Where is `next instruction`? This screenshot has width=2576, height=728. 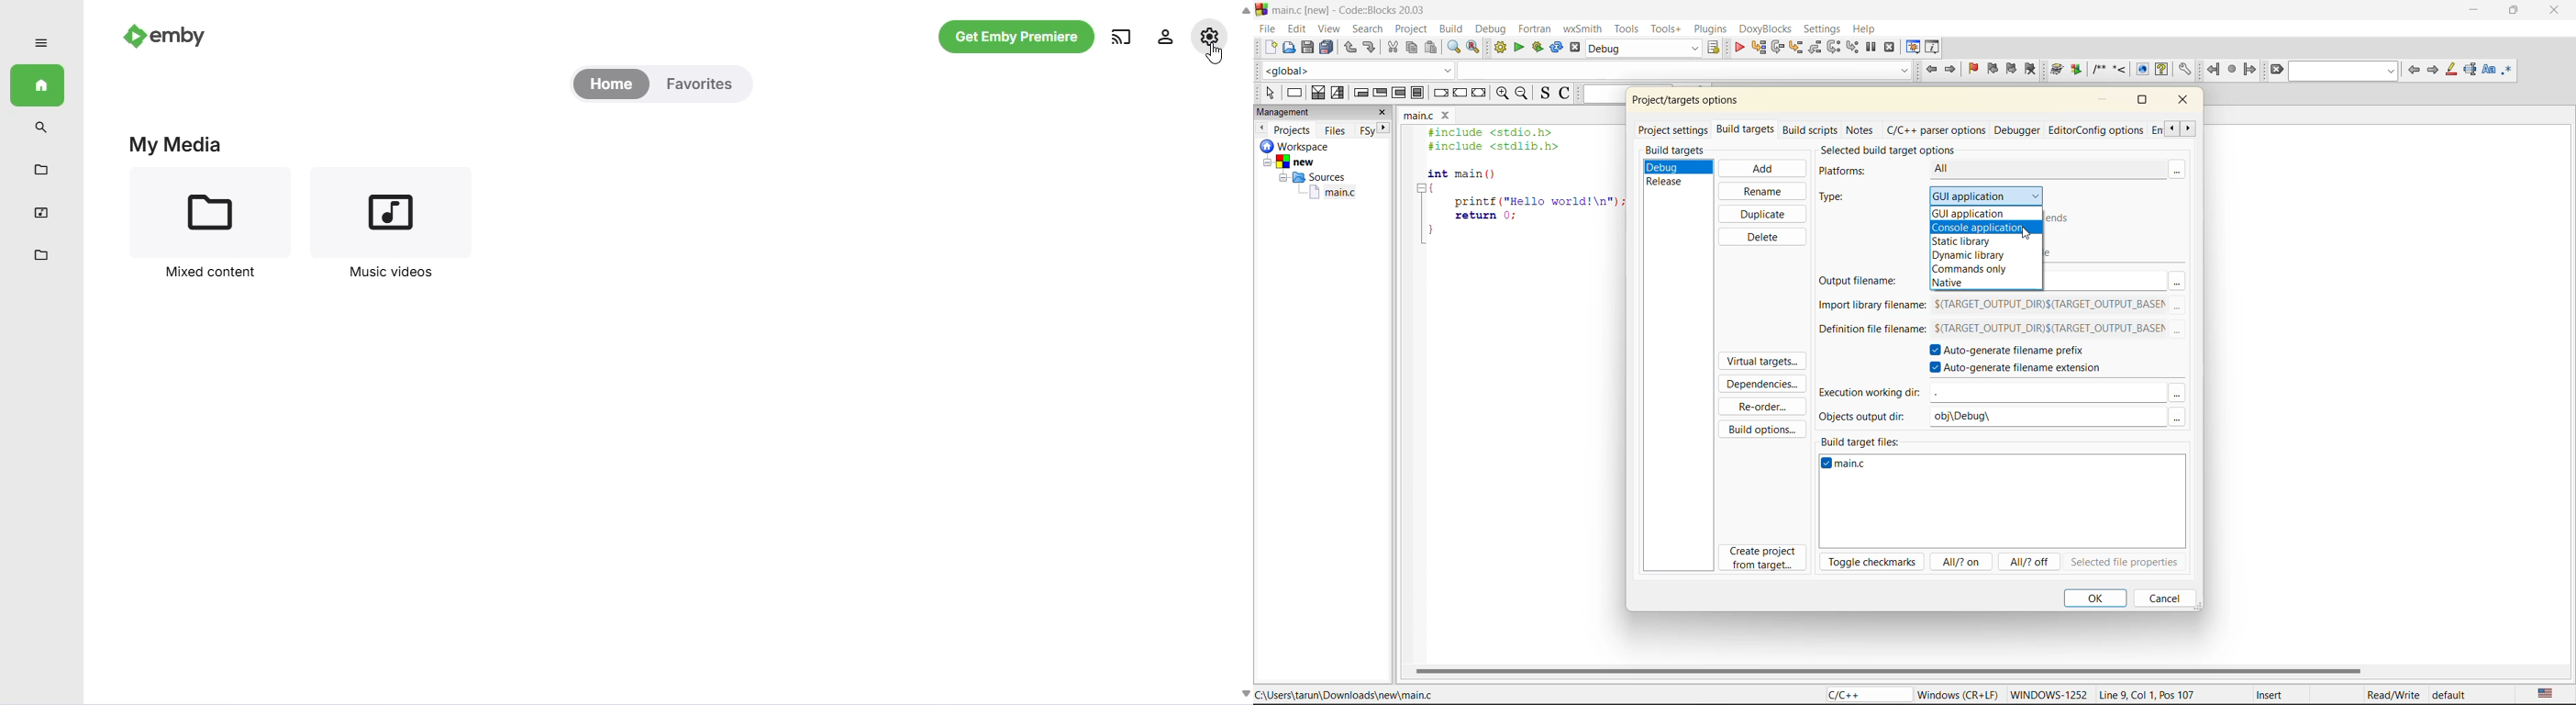
next instruction is located at coordinates (1832, 46).